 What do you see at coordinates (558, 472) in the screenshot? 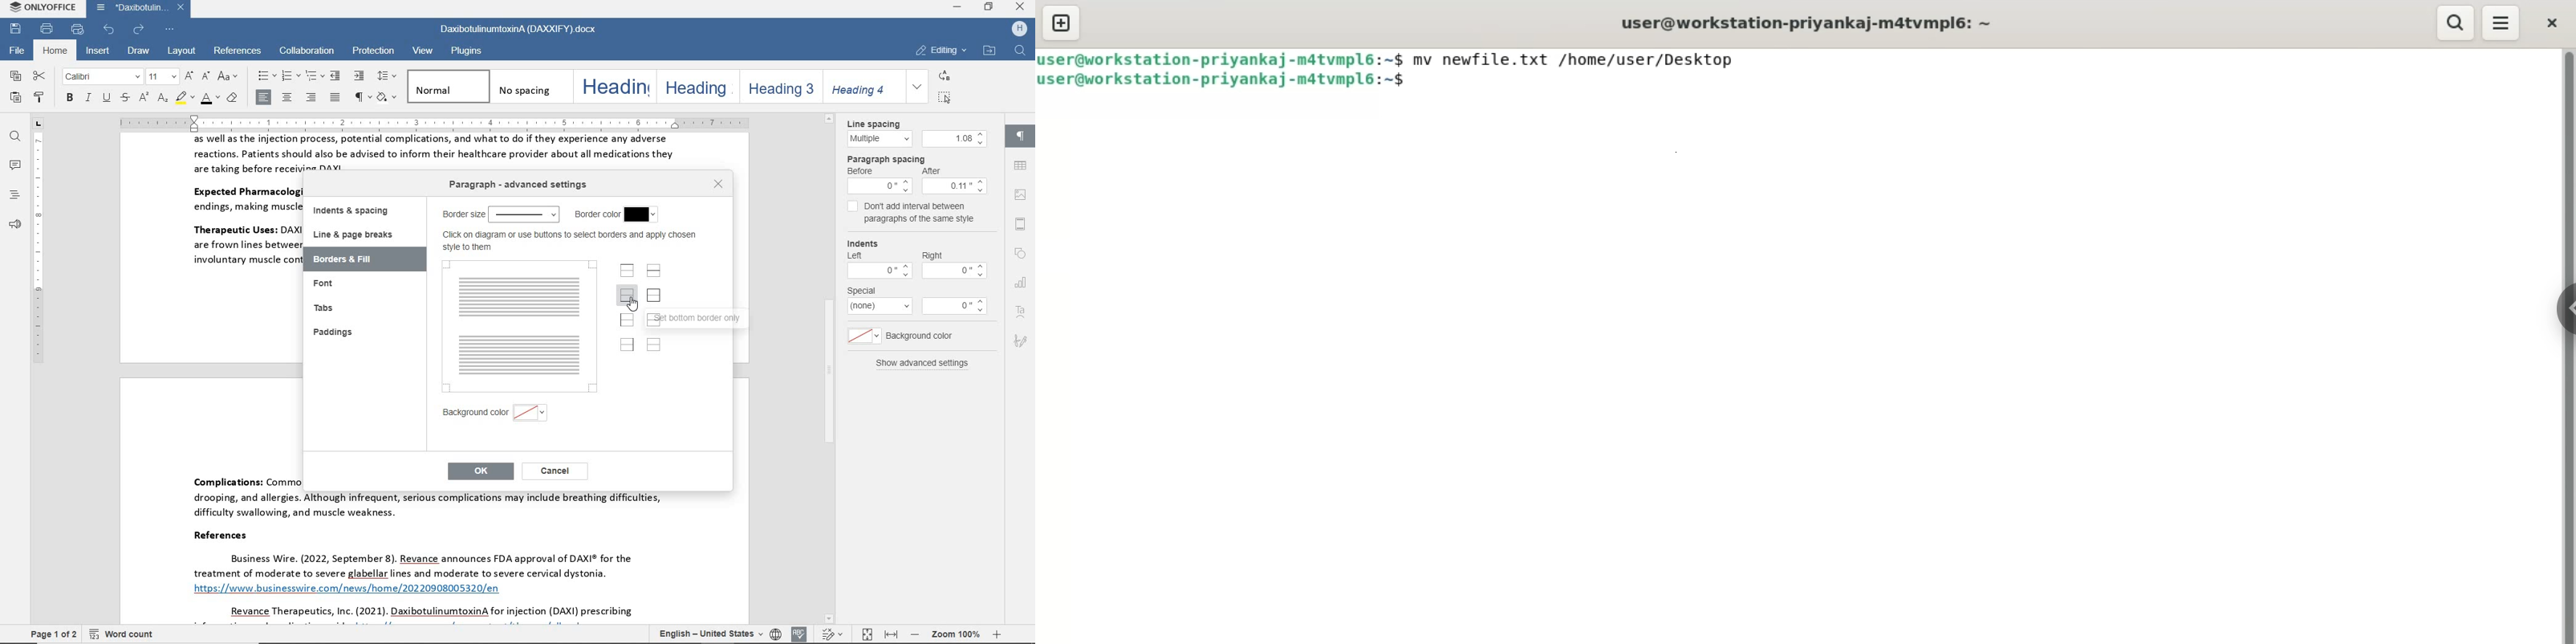
I see `cancel` at bounding box center [558, 472].